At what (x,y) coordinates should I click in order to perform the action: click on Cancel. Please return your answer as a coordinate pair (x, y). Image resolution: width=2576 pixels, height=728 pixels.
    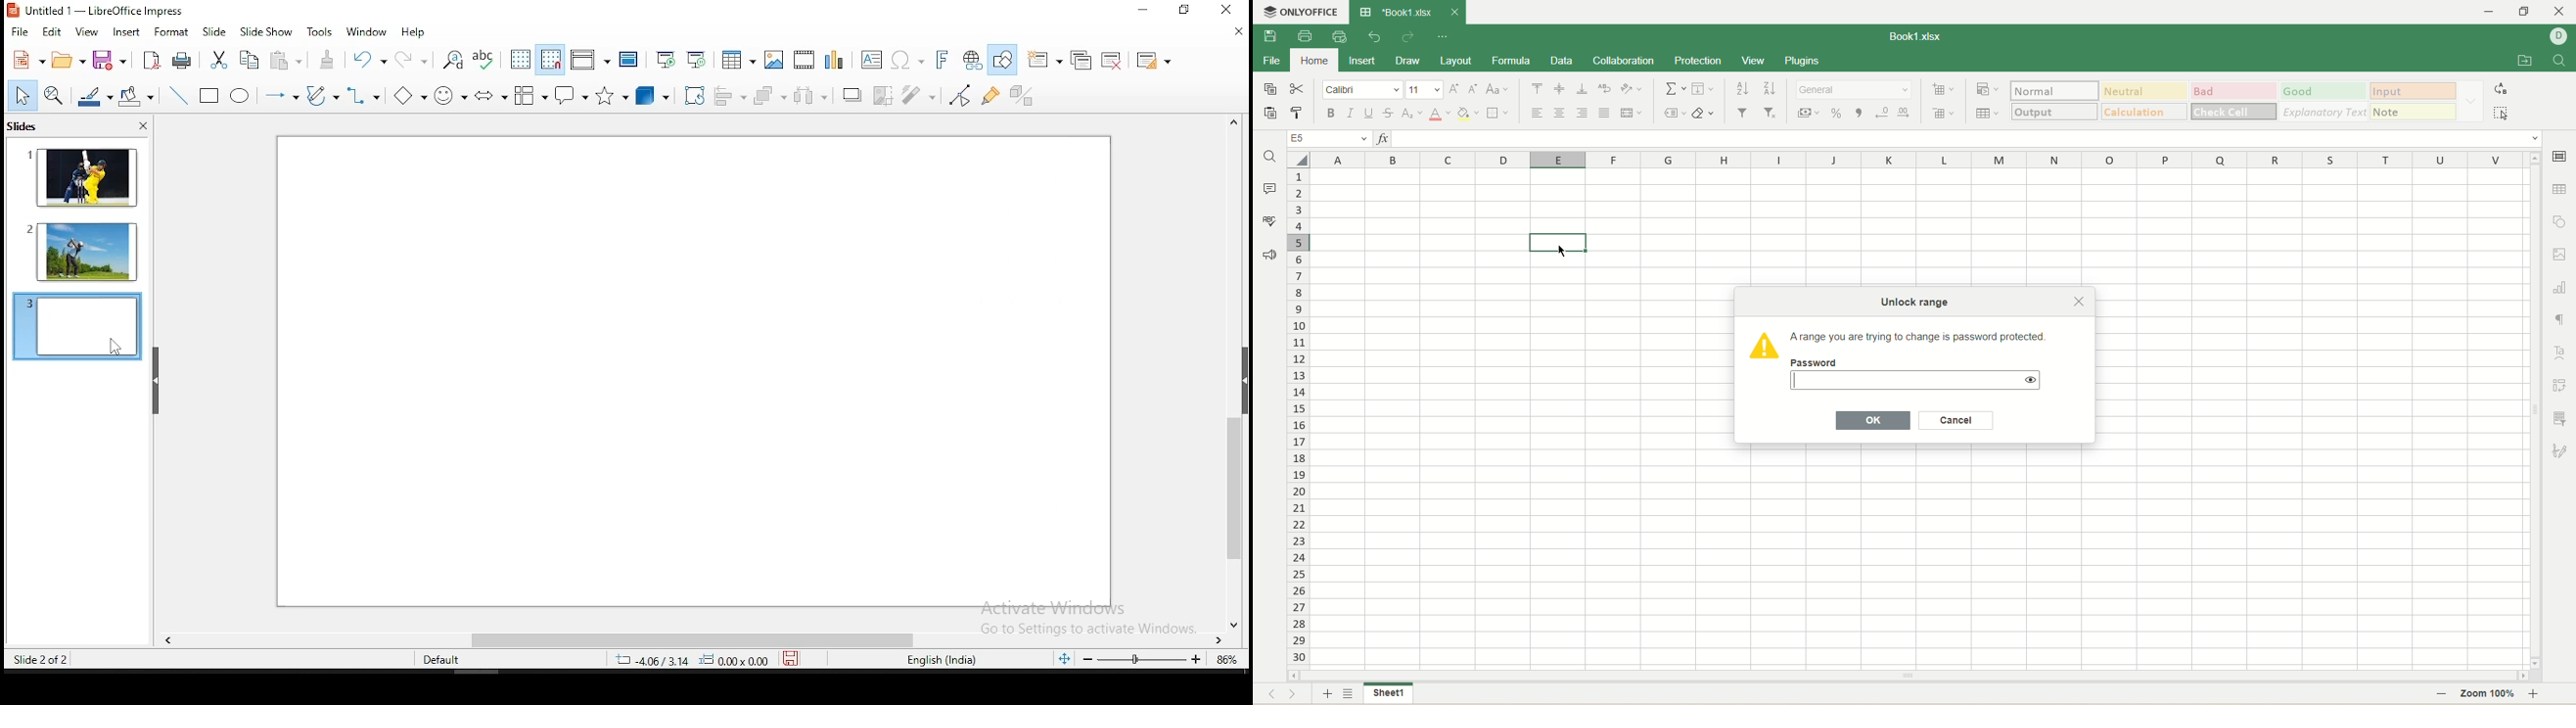
    Looking at the image, I should click on (1962, 421).